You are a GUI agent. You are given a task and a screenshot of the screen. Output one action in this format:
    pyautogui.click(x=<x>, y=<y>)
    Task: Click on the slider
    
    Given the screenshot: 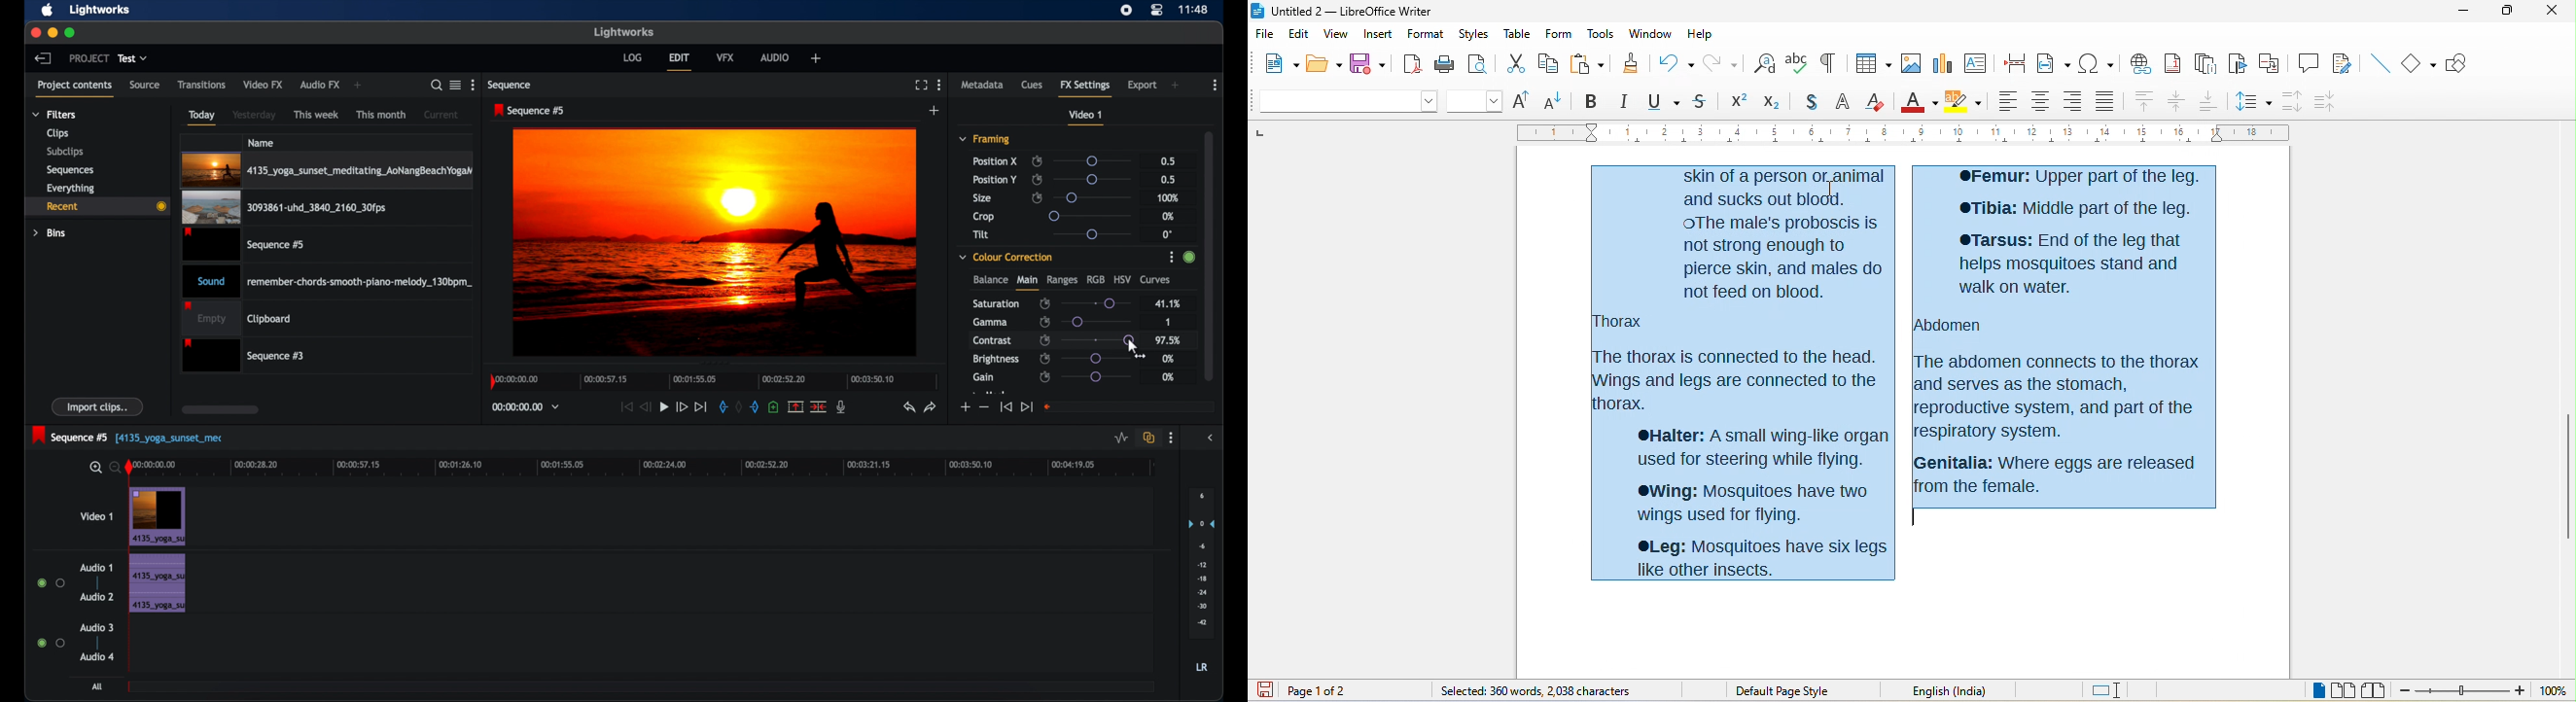 What is the action you would take?
    pyautogui.click(x=1095, y=179)
    